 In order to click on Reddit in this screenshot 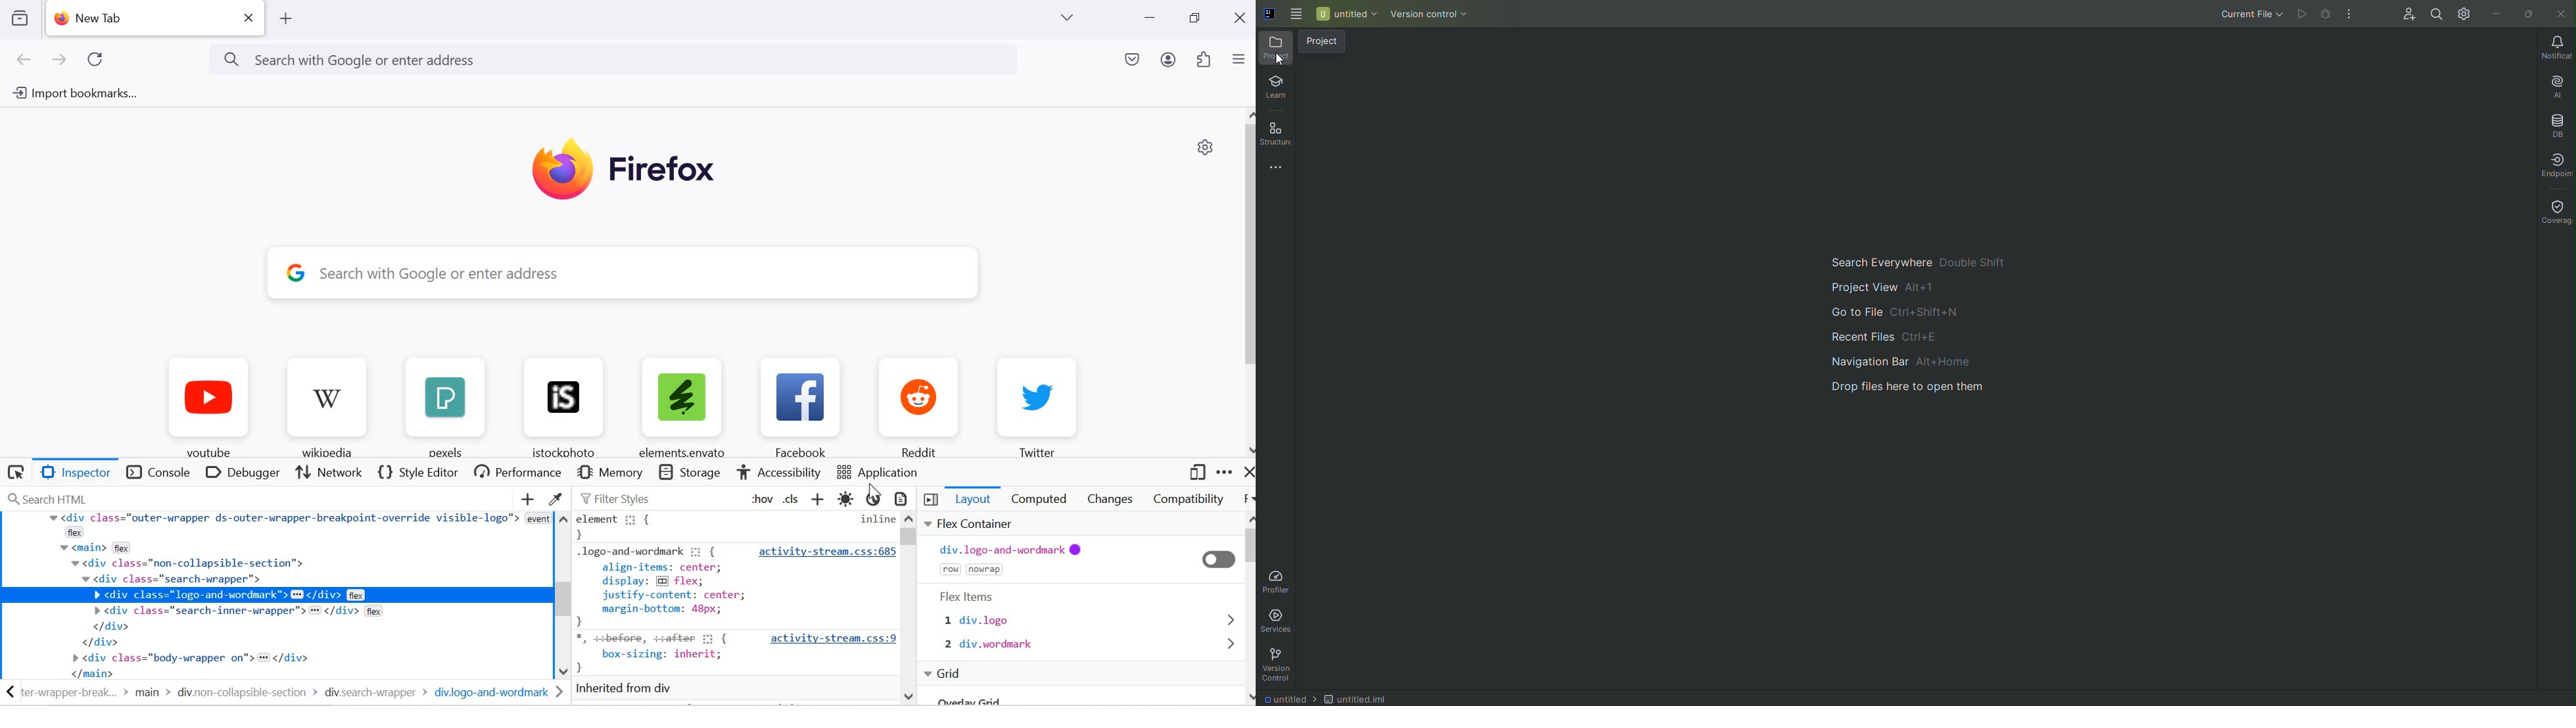, I will do `click(914, 402)`.